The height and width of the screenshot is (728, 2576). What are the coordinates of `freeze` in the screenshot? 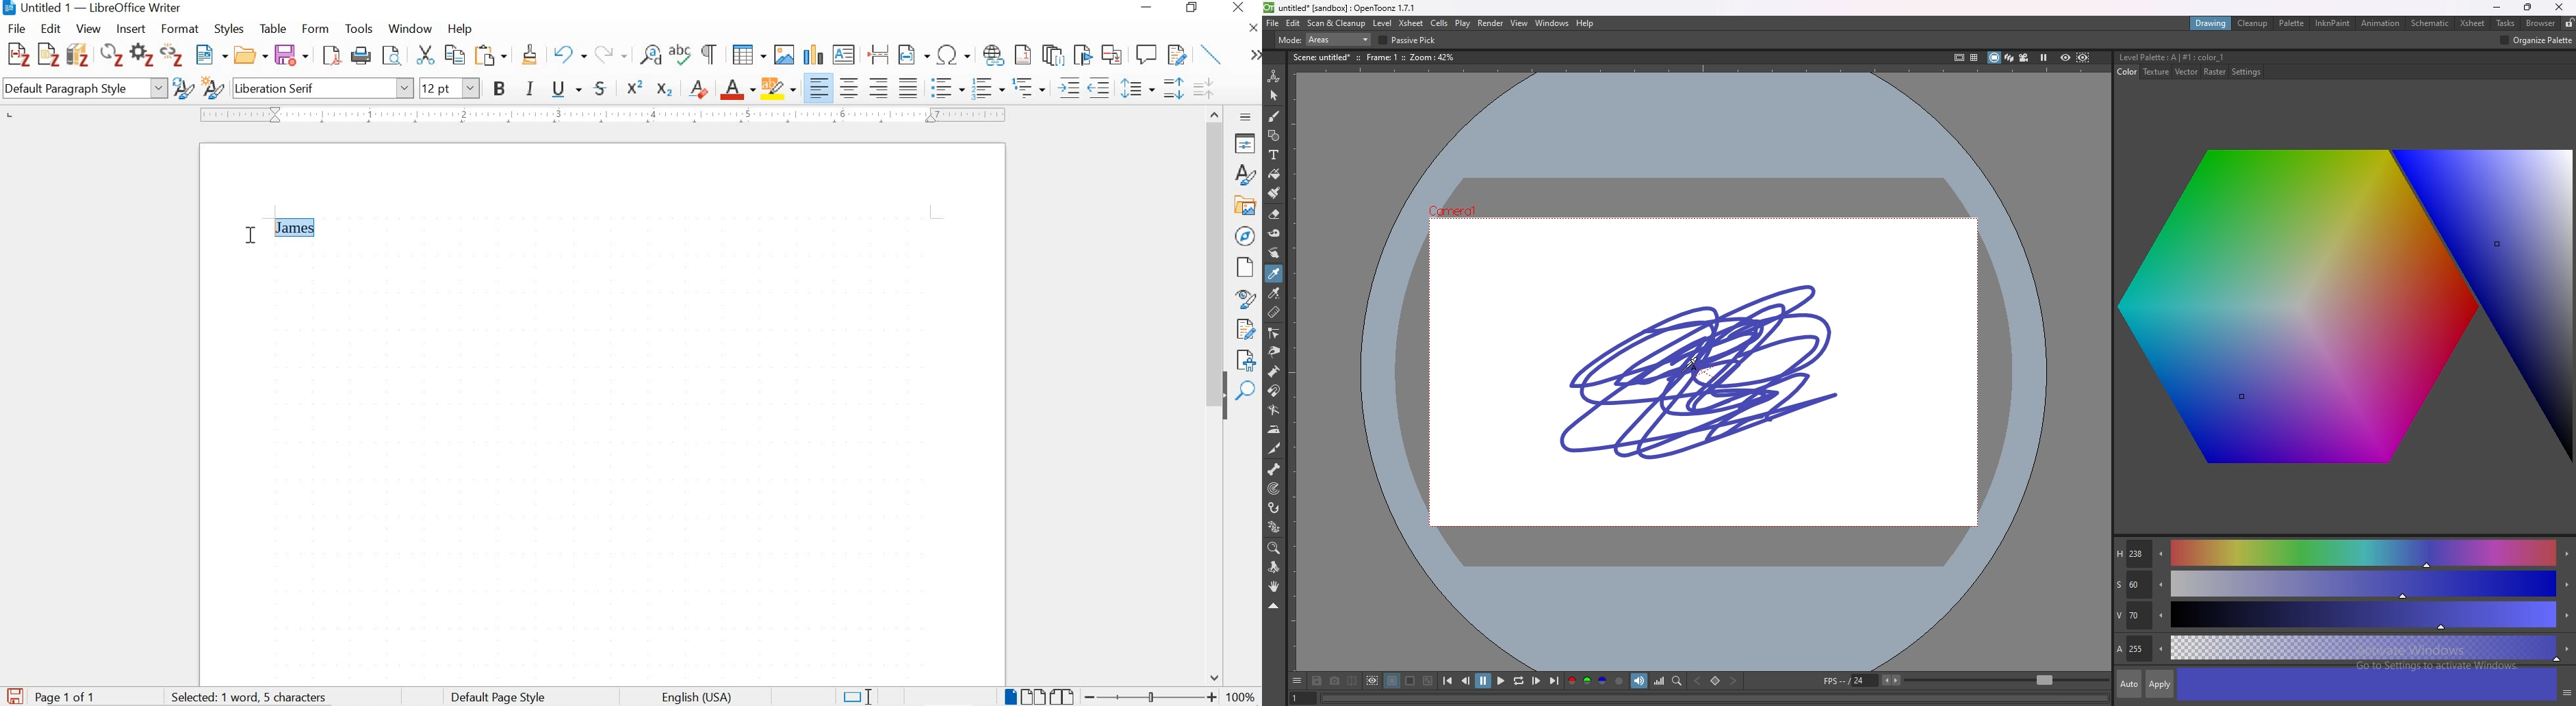 It's located at (2044, 57).